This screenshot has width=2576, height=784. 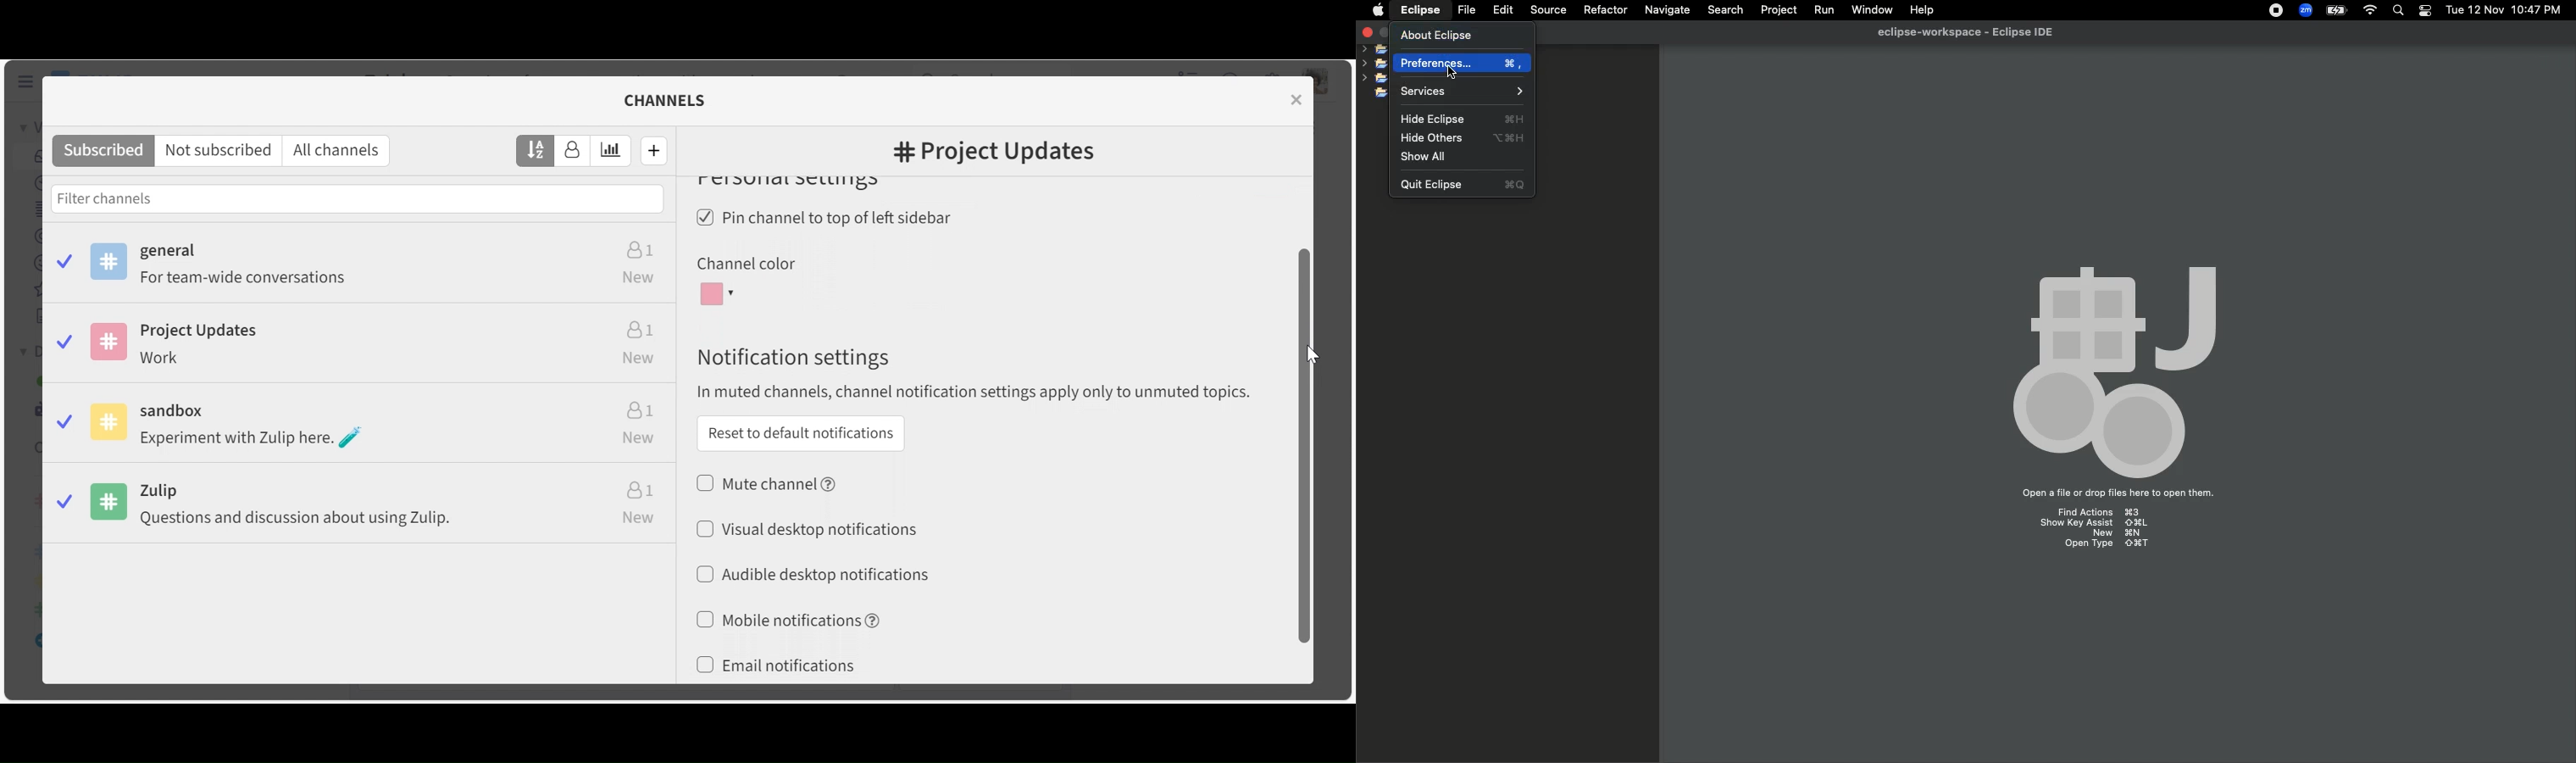 What do you see at coordinates (2305, 10) in the screenshot?
I see `Zoom` at bounding box center [2305, 10].